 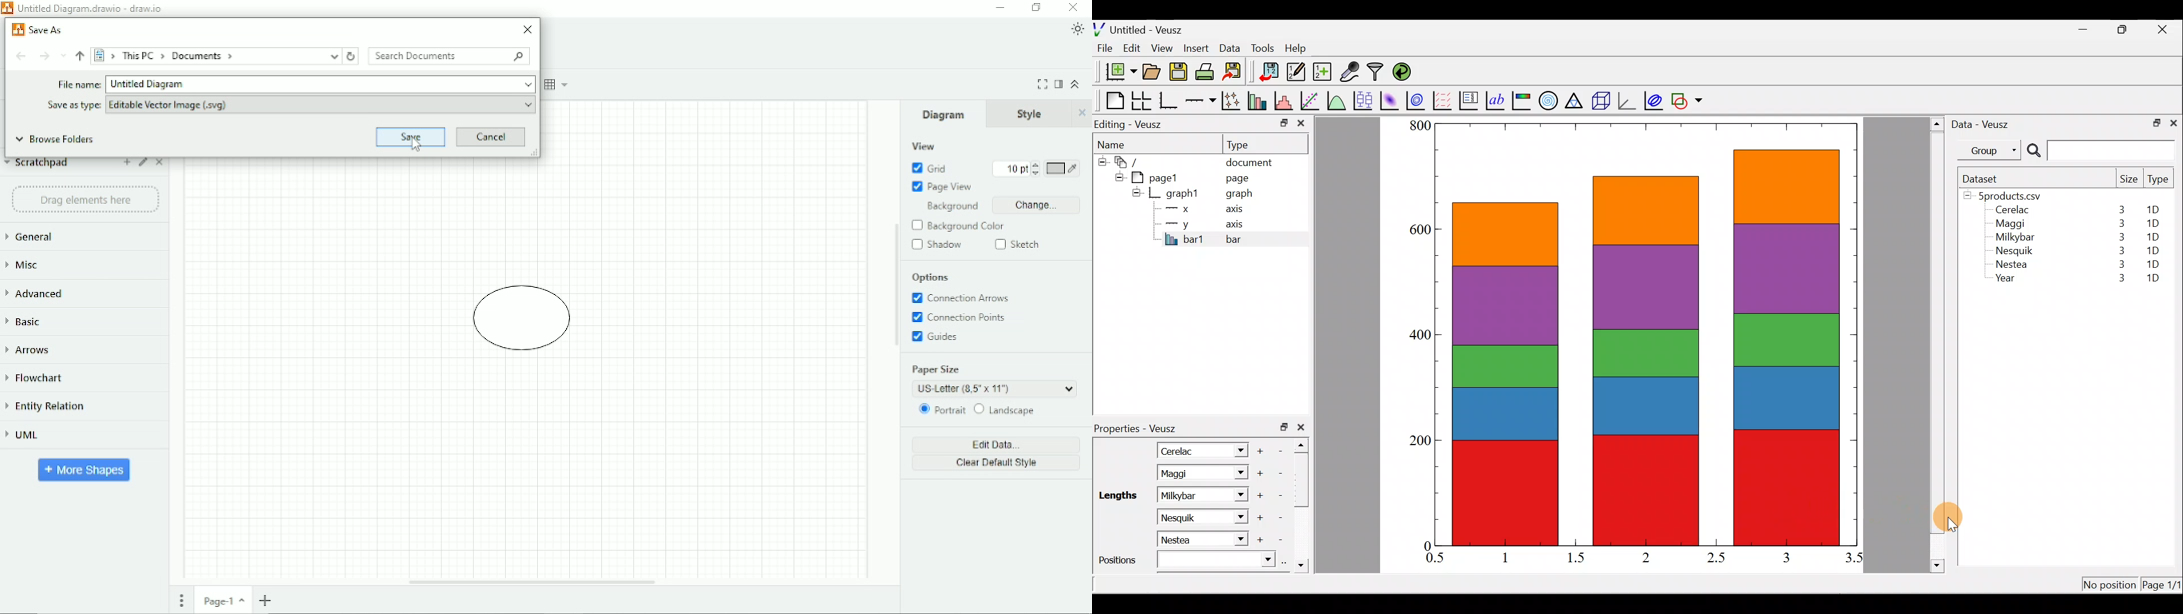 I want to click on > This PC > Documents >, so click(x=216, y=56).